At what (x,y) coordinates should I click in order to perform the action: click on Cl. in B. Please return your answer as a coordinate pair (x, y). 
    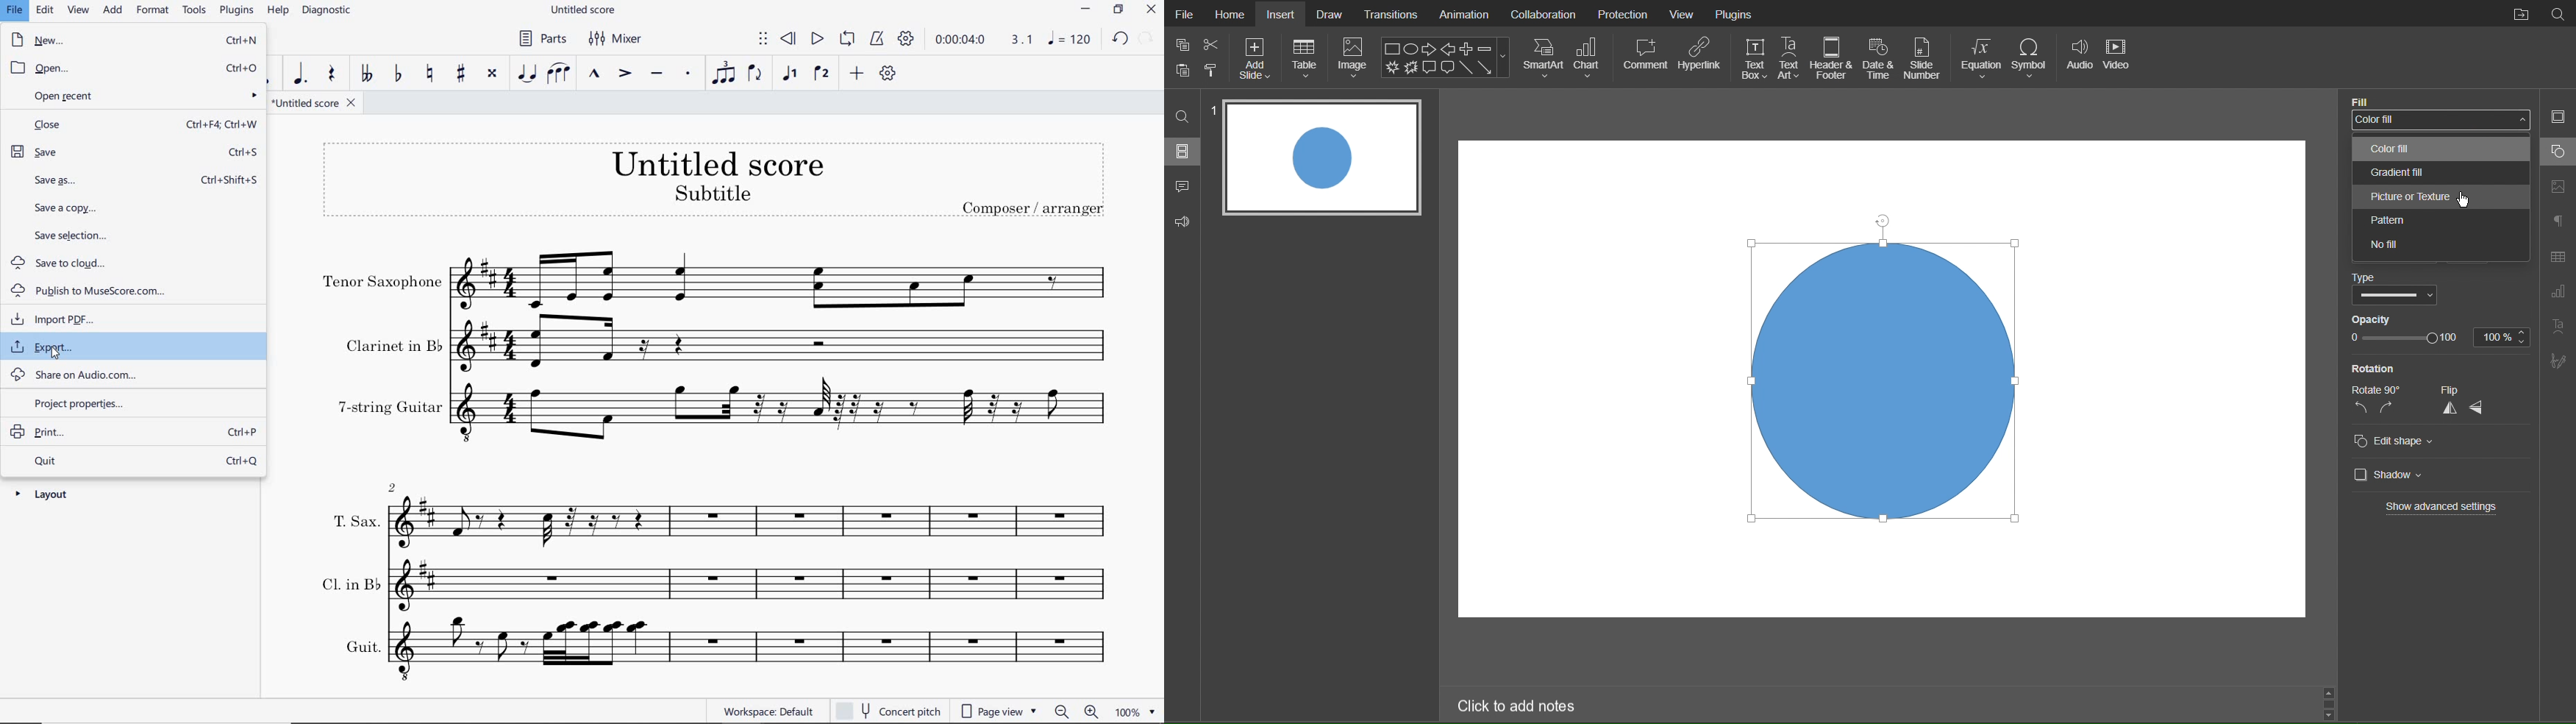
    Looking at the image, I should click on (716, 586).